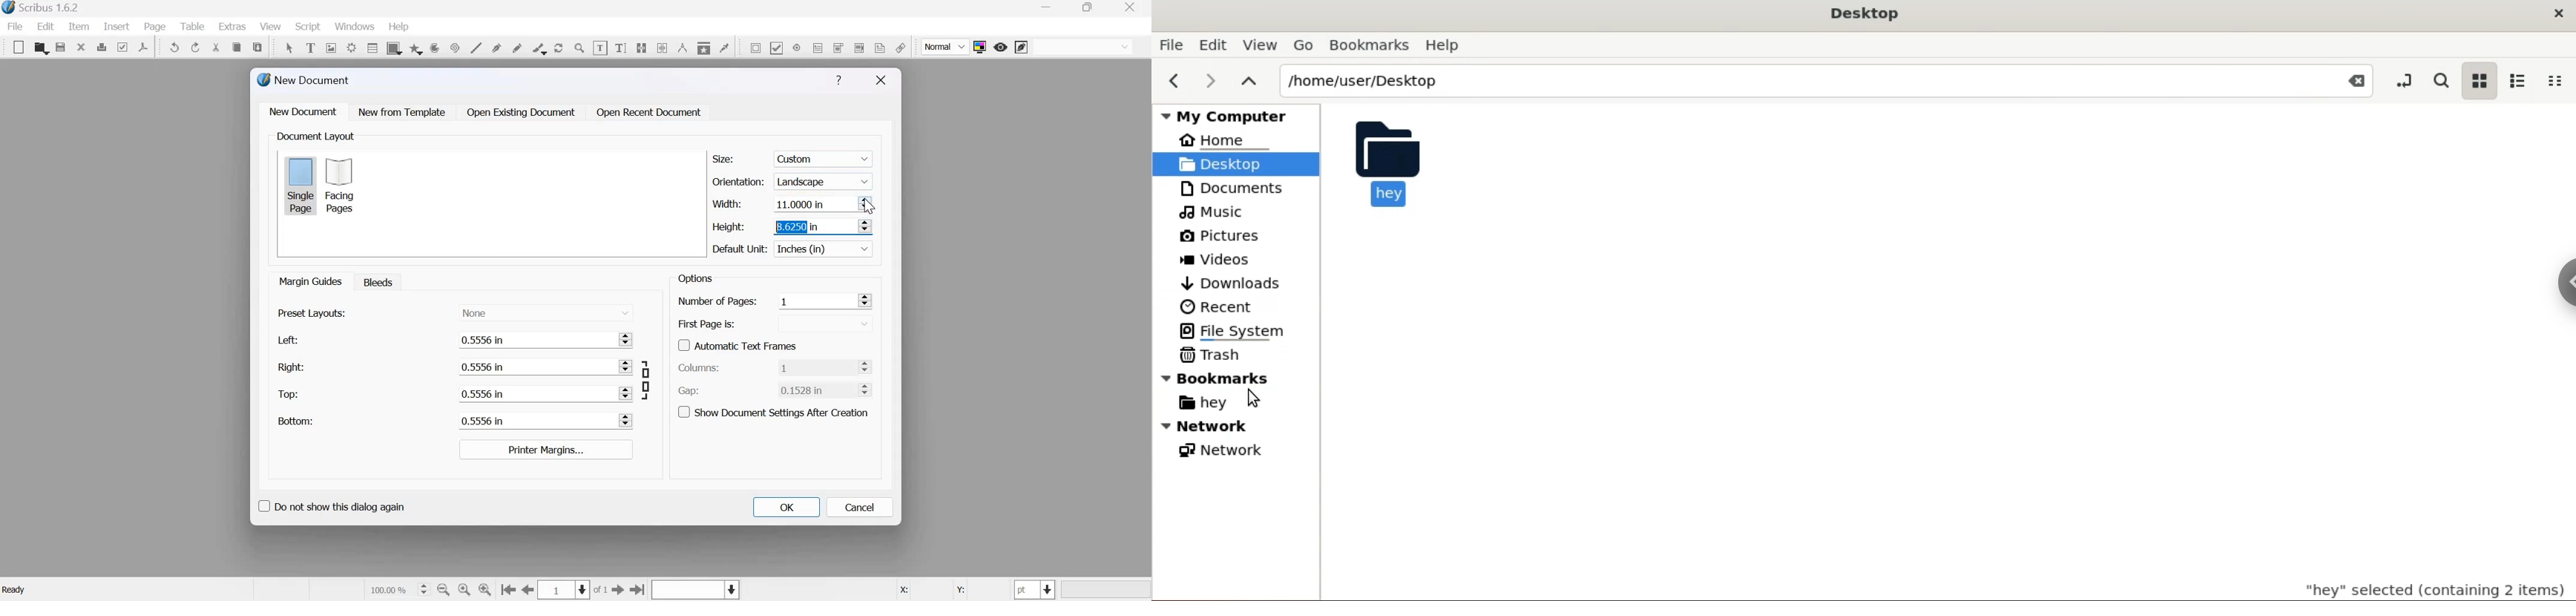 The height and width of the screenshot is (616, 2576). Describe the element at coordinates (864, 226) in the screenshot. I see `Increase and Decrease` at that location.